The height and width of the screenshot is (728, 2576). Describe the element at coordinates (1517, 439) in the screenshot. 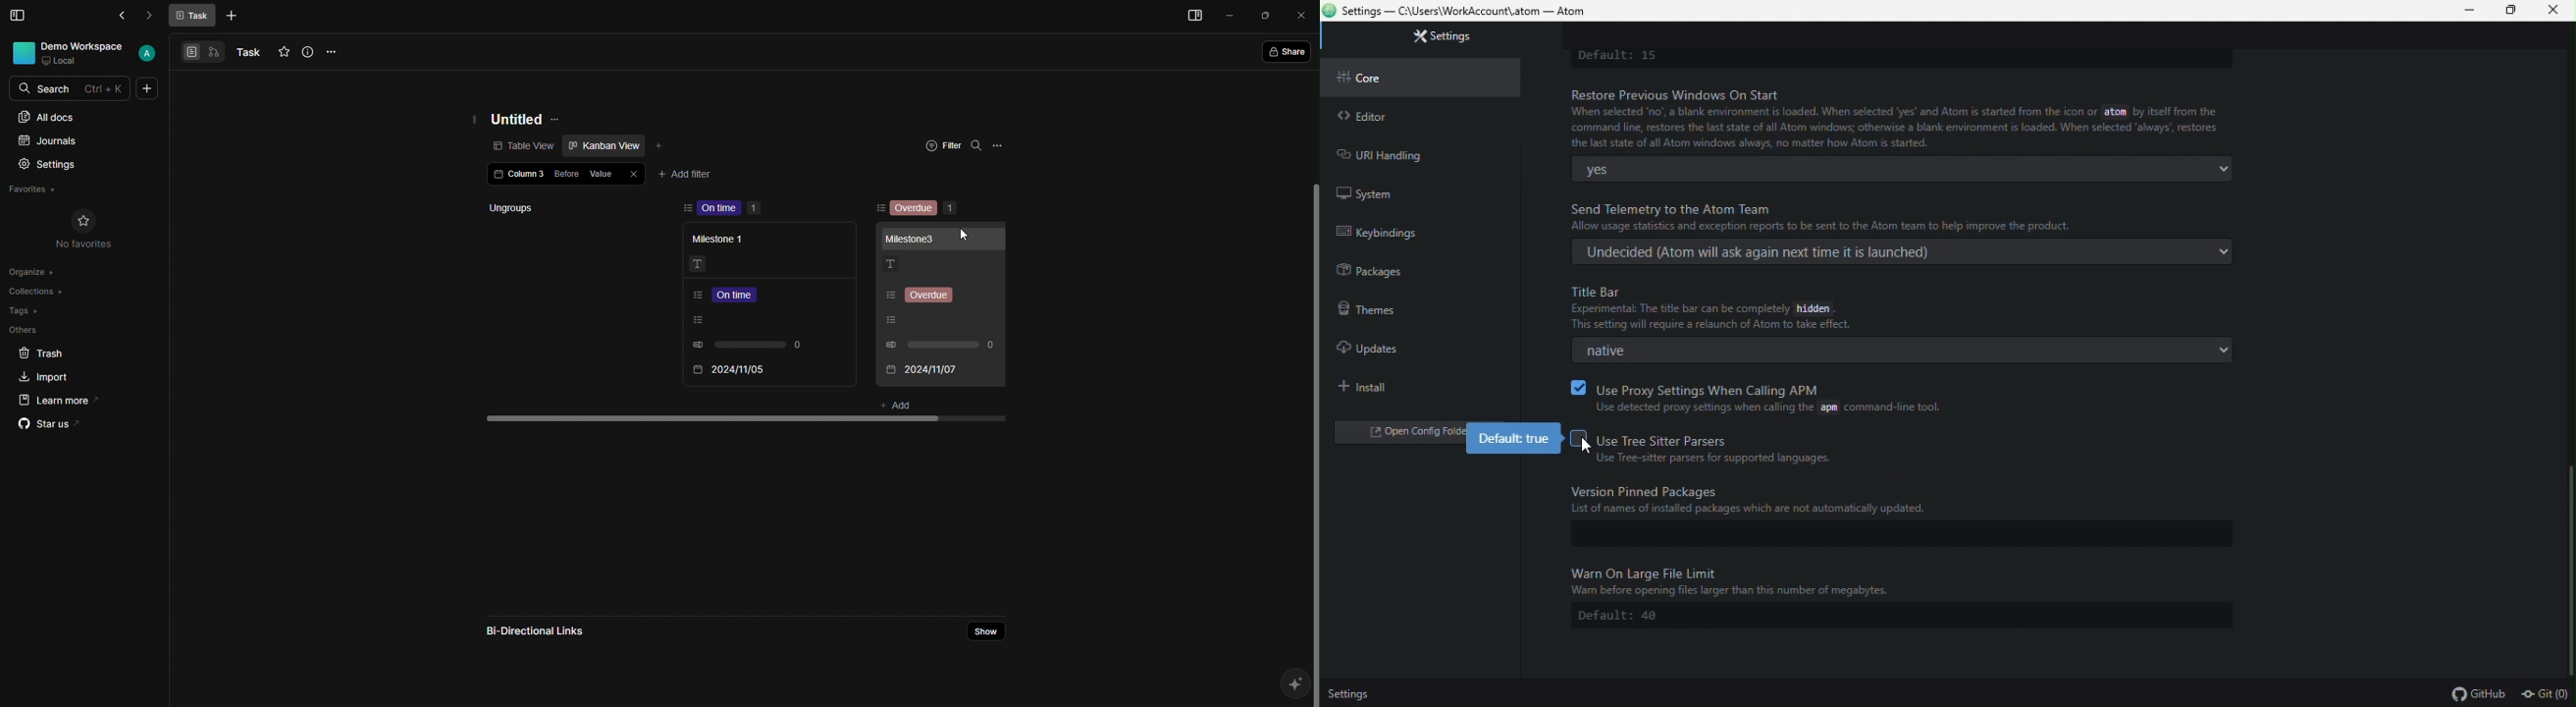

I see `default true` at that location.